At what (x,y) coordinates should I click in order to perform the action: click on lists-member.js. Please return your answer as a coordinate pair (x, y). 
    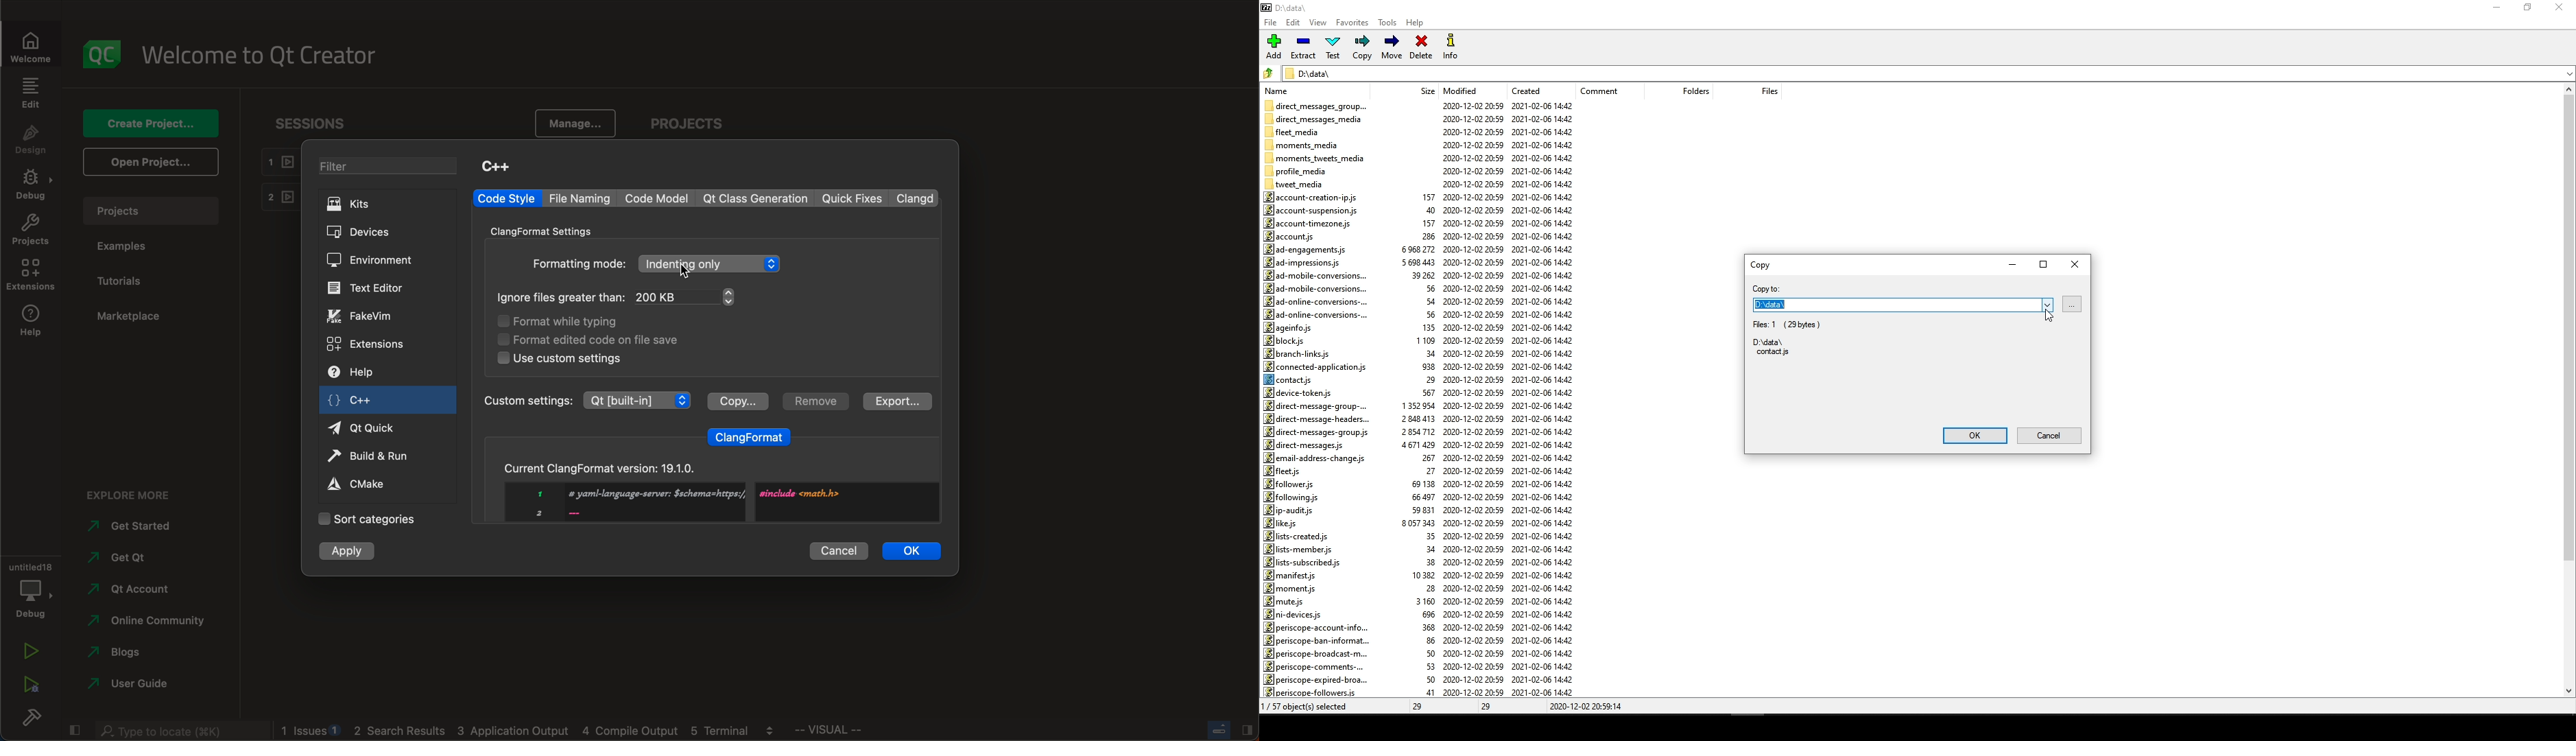
    Looking at the image, I should click on (1297, 549).